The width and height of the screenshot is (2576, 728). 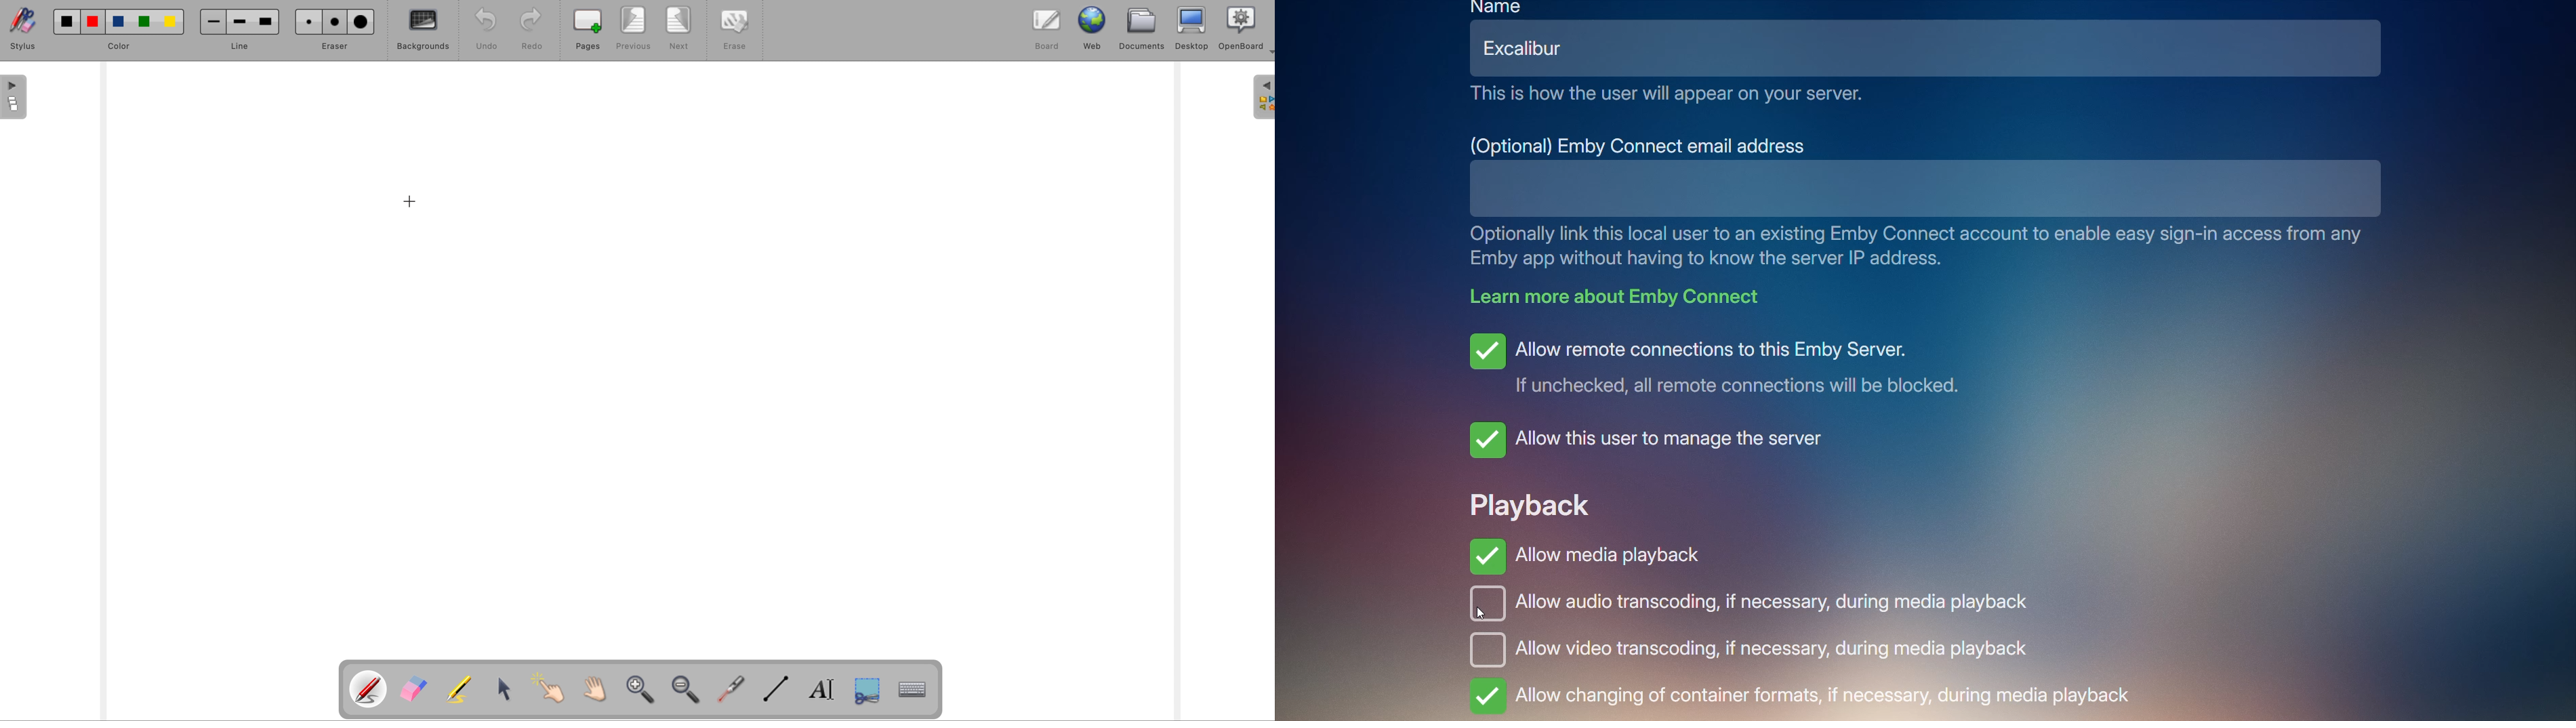 What do you see at coordinates (1726, 363) in the screenshot?
I see `Allow remote connections to this Emby Server.If unchecked, all remote connections will be blocked.` at bounding box center [1726, 363].